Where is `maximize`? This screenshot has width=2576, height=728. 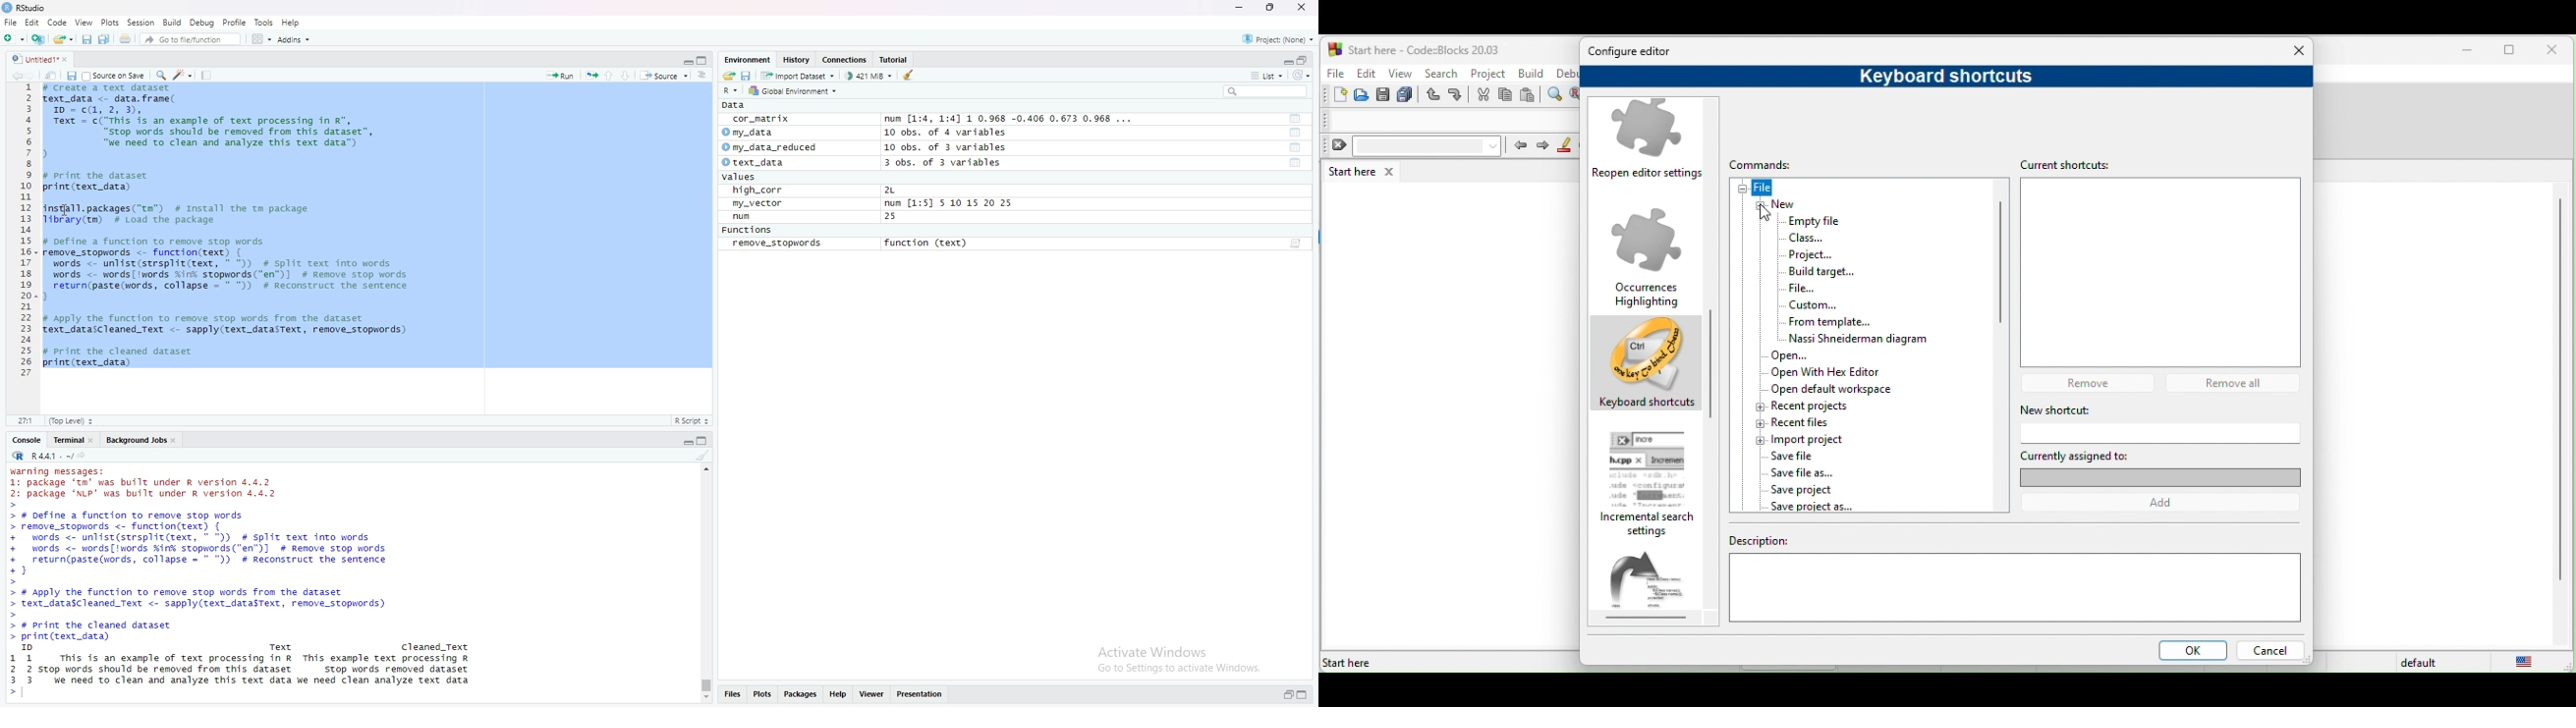
maximize is located at coordinates (1268, 7).